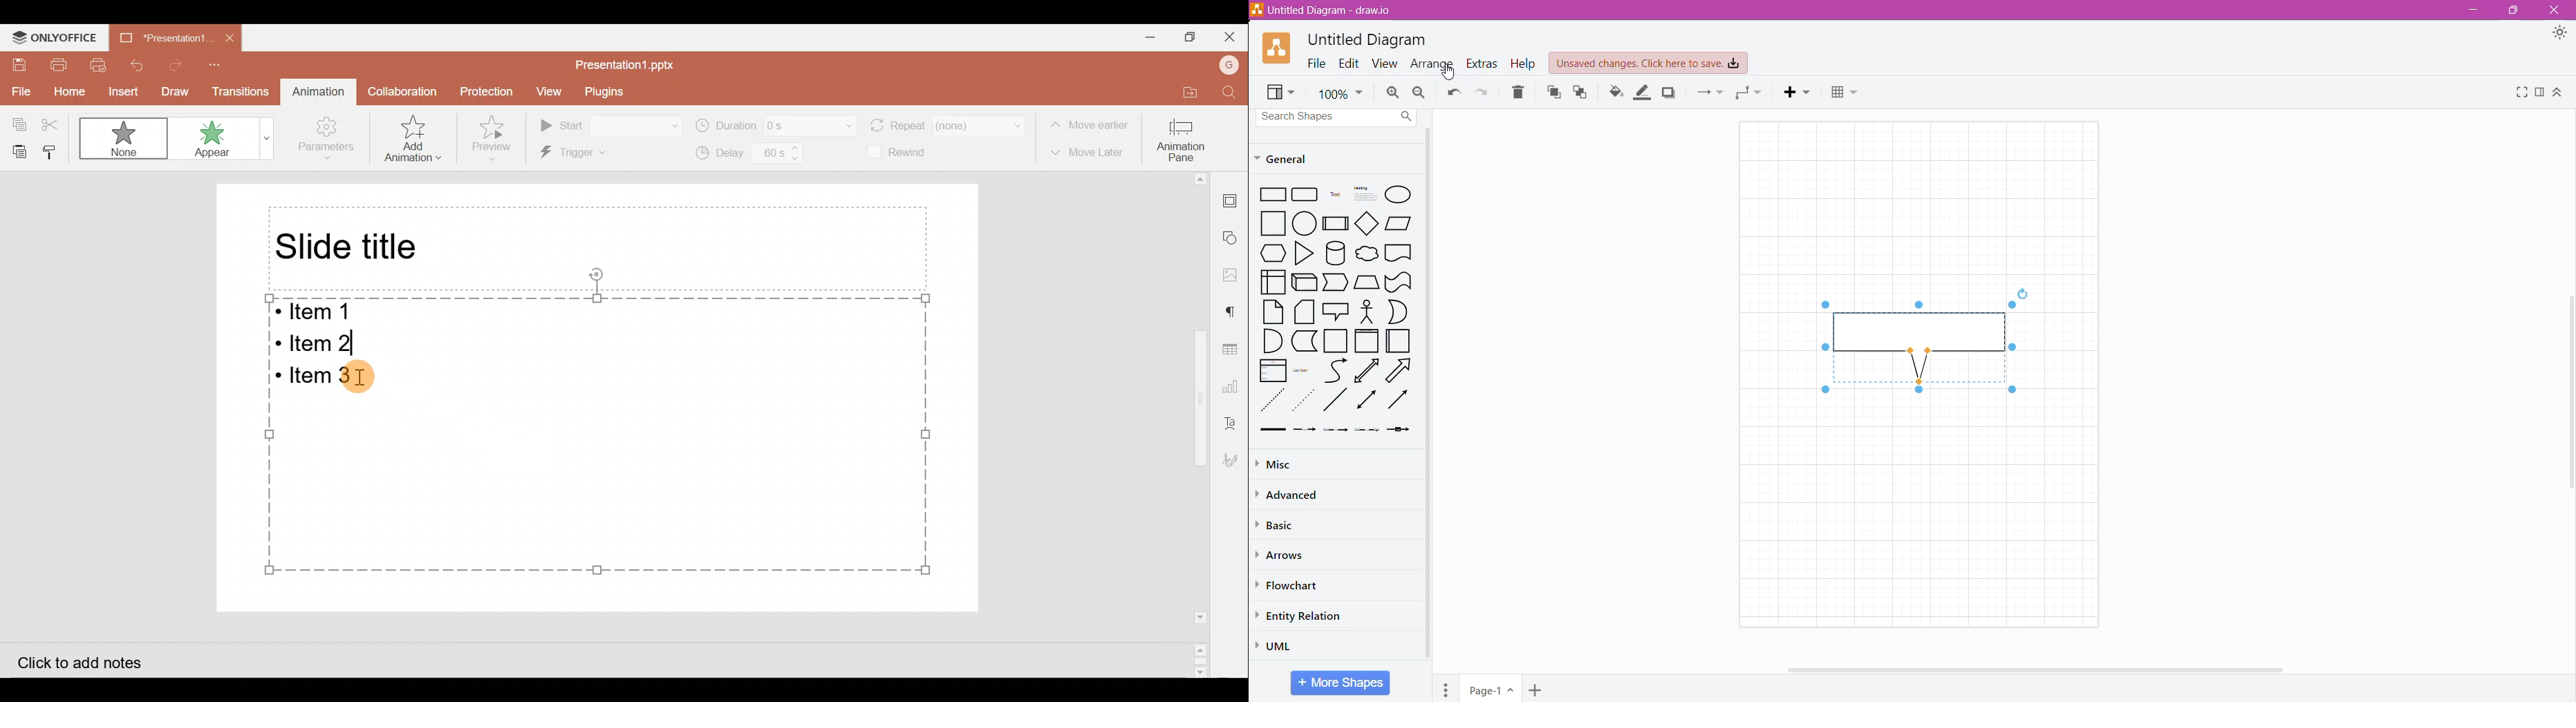 The width and height of the screenshot is (2576, 728). What do you see at coordinates (1316, 63) in the screenshot?
I see `File` at bounding box center [1316, 63].